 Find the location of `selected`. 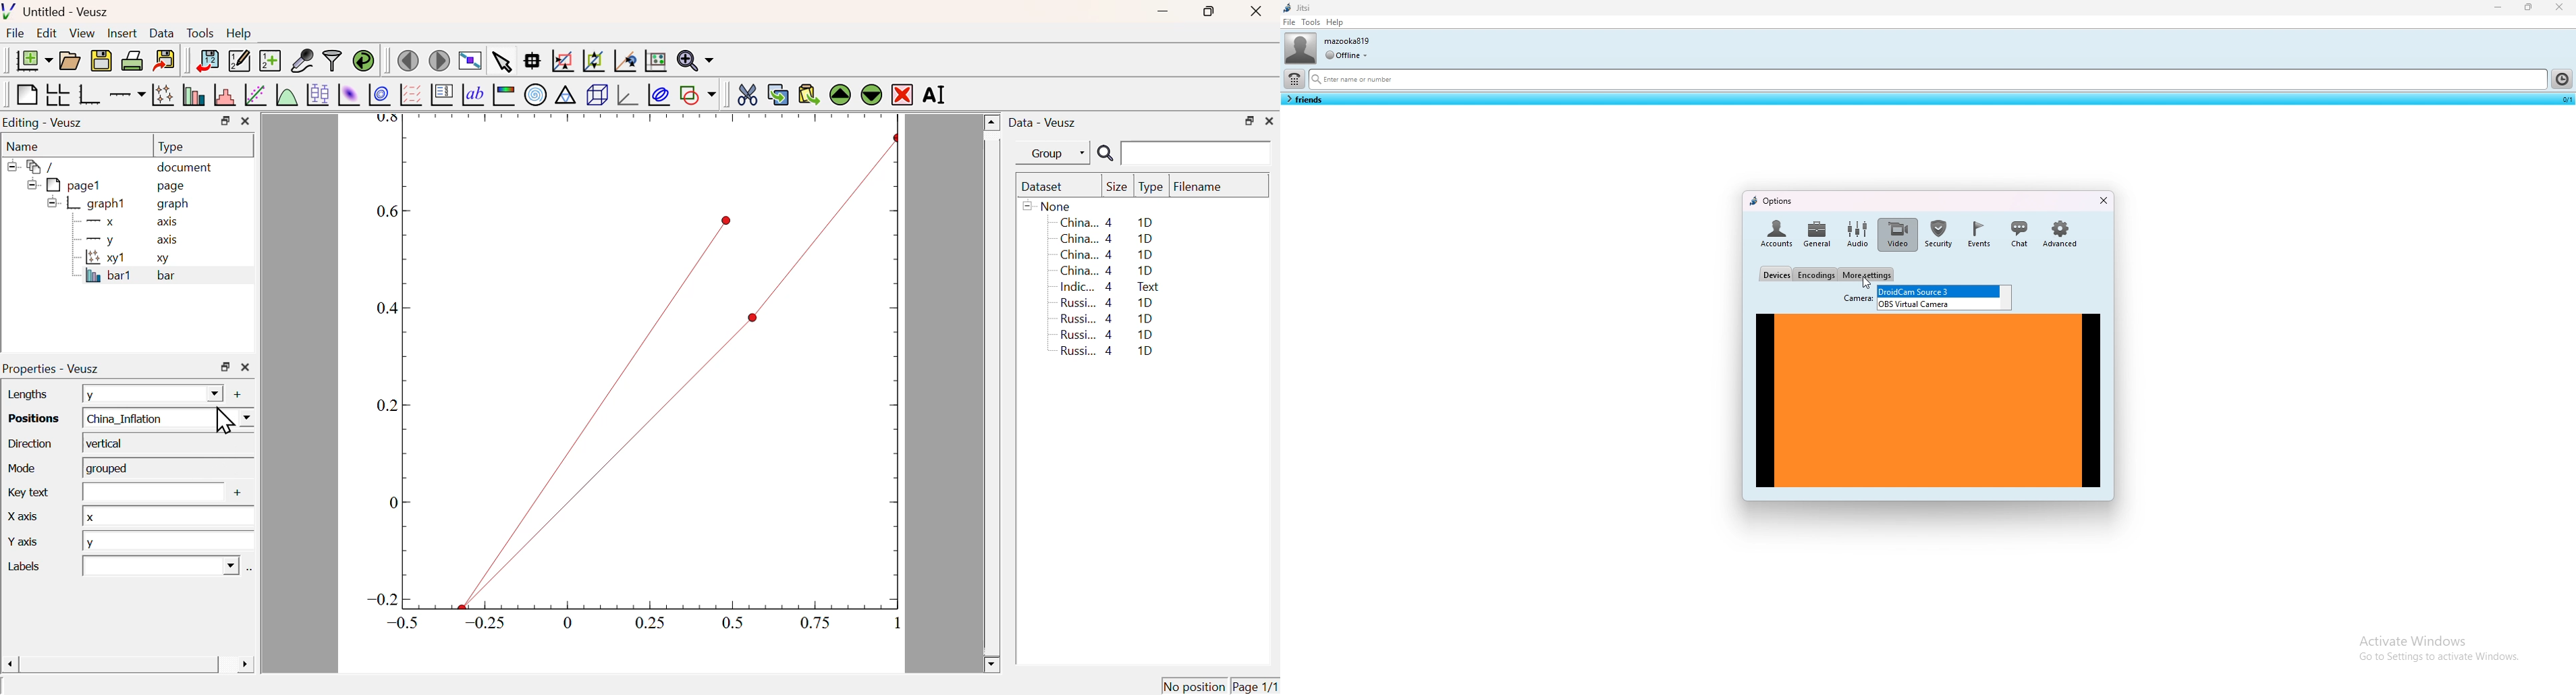

selected is located at coordinates (2565, 99).